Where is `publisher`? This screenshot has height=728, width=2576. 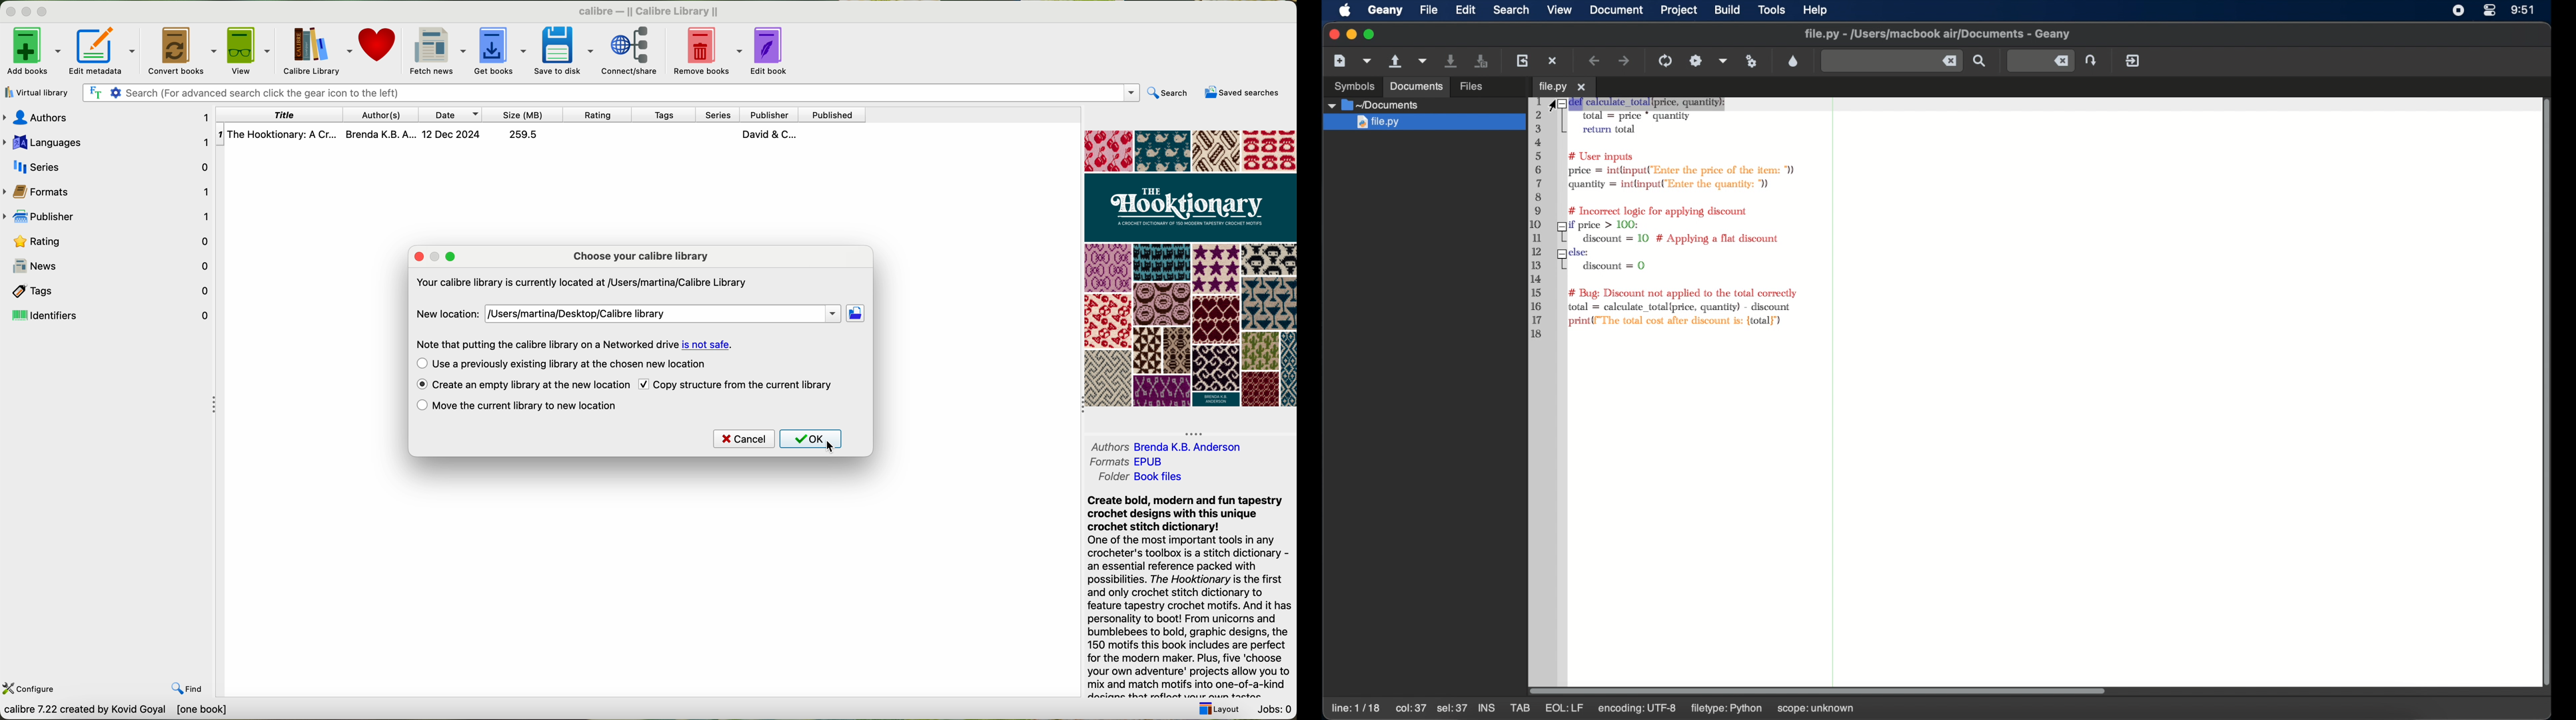
publisher is located at coordinates (772, 115).